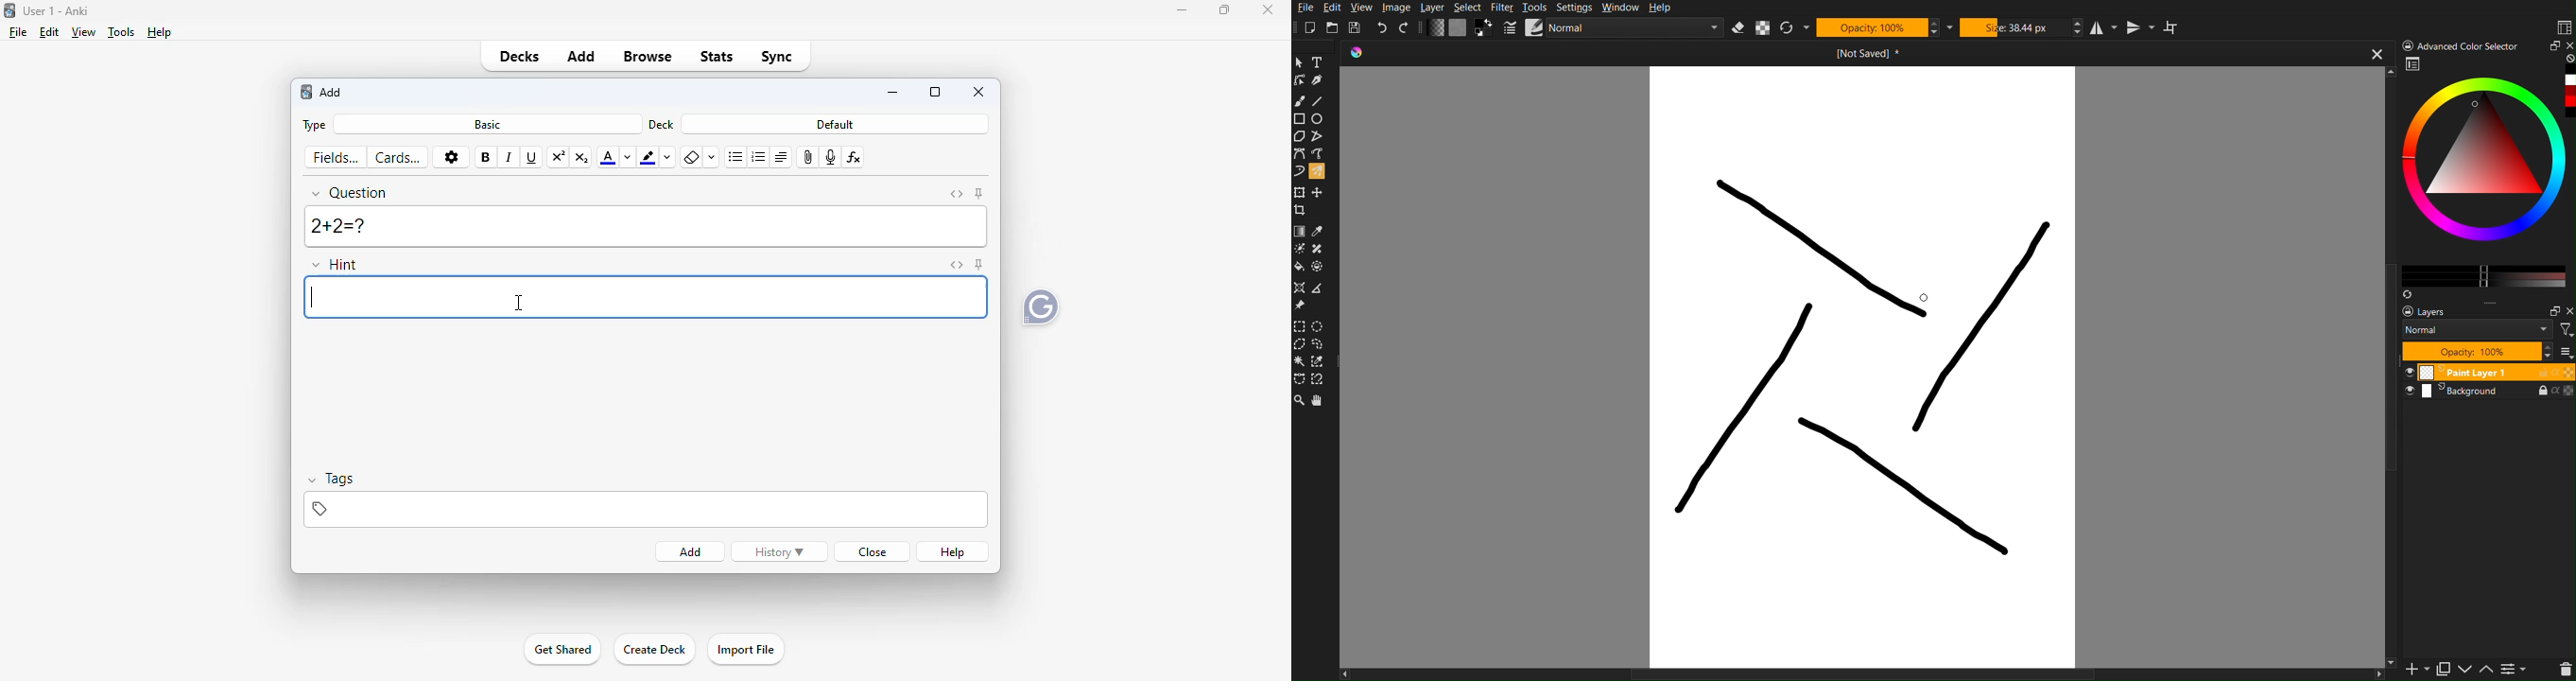 The width and height of the screenshot is (2576, 700). What do you see at coordinates (2567, 353) in the screenshot?
I see `more` at bounding box center [2567, 353].